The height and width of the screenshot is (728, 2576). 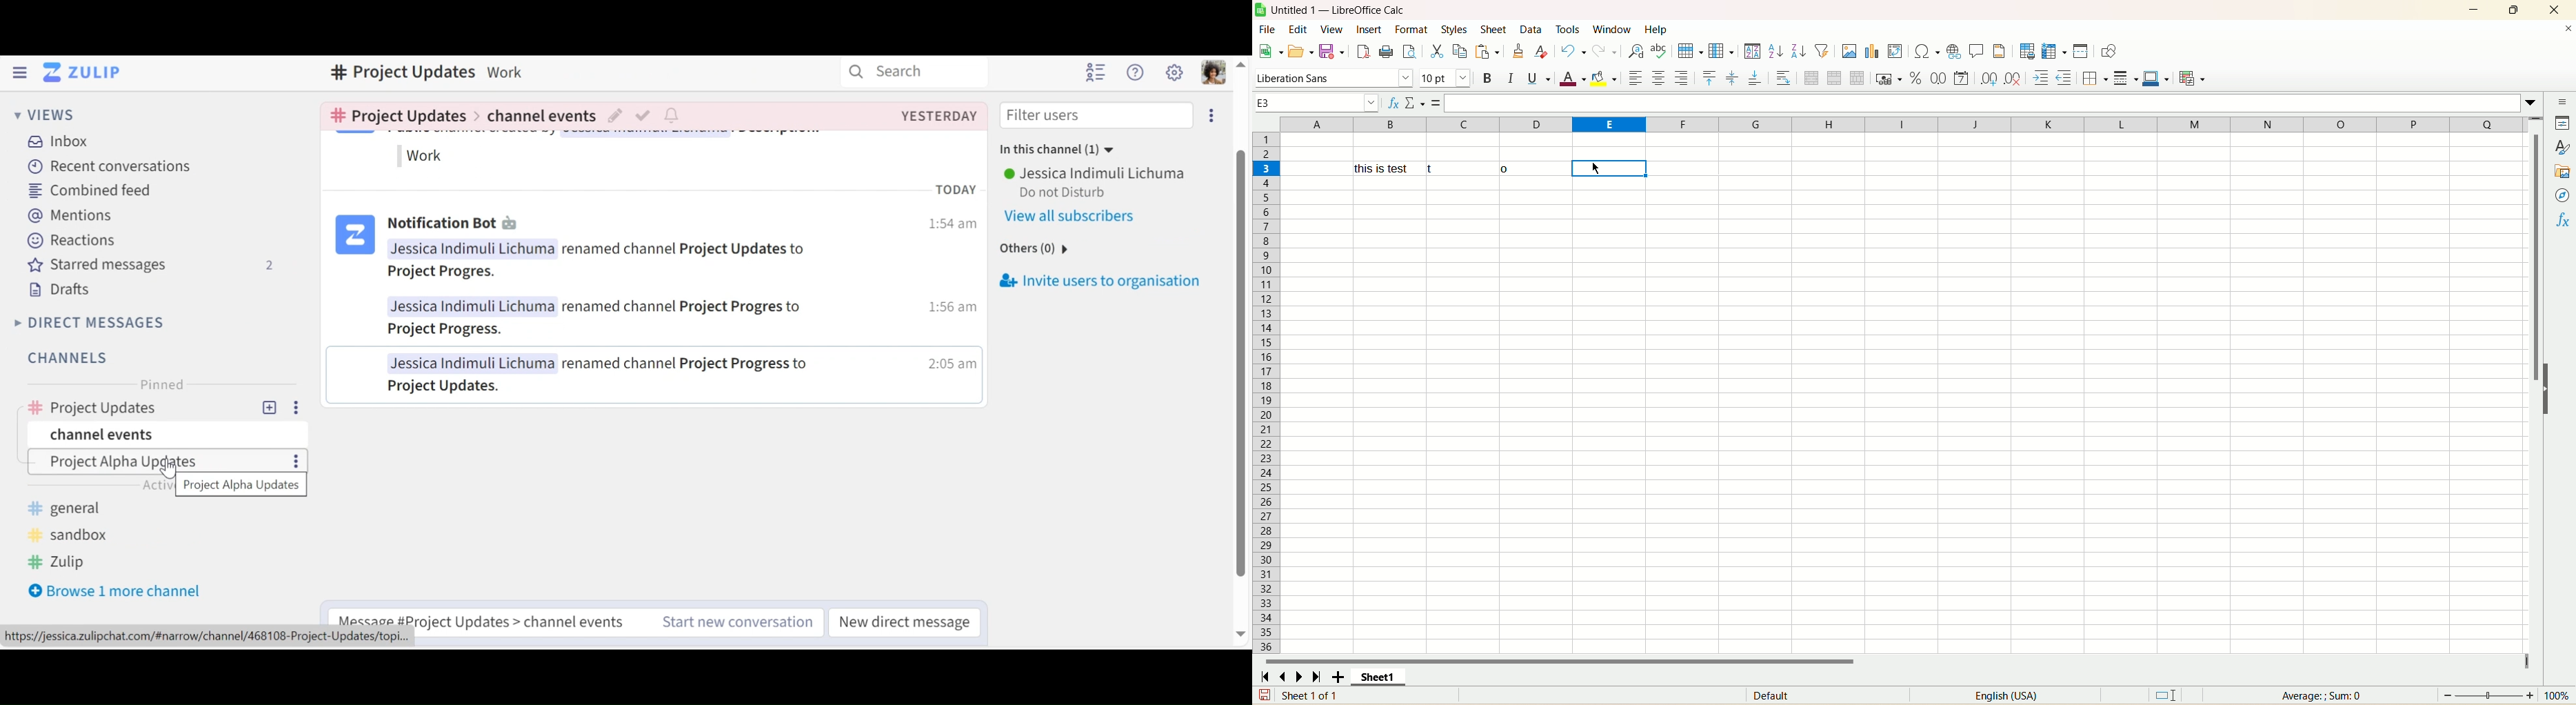 I want to click on close, so click(x=2561, y=31).